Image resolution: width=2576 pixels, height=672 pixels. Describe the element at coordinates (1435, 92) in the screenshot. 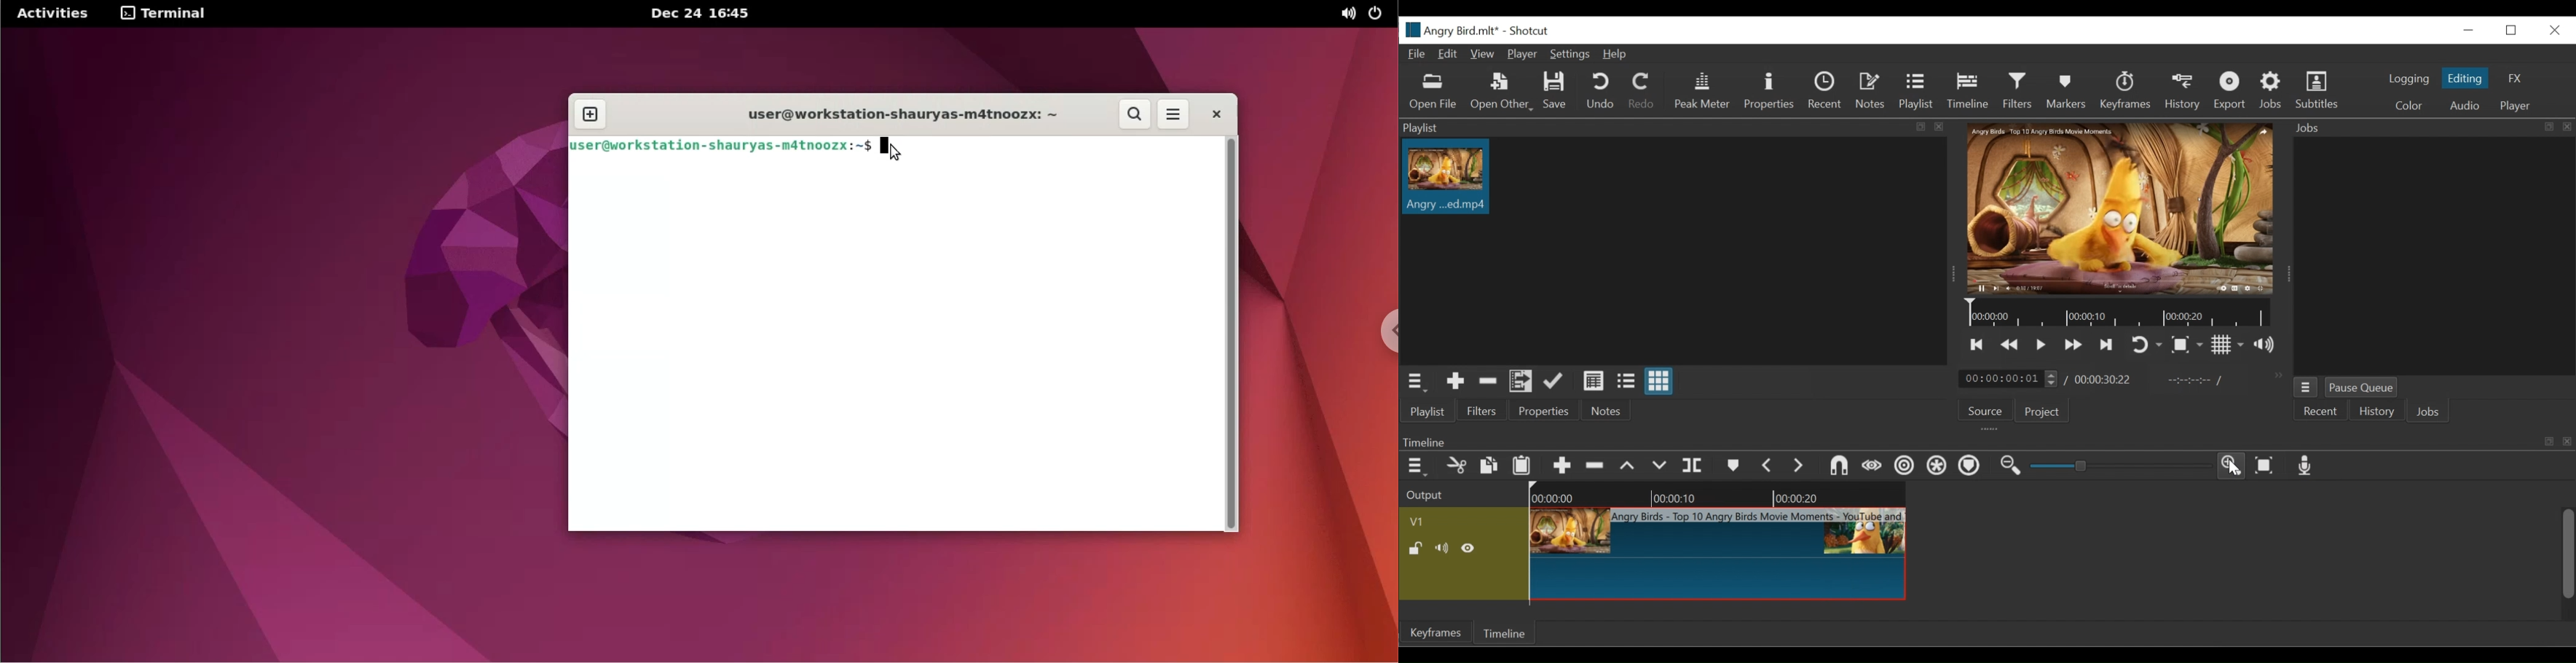

I see `Open Other File` at that location.